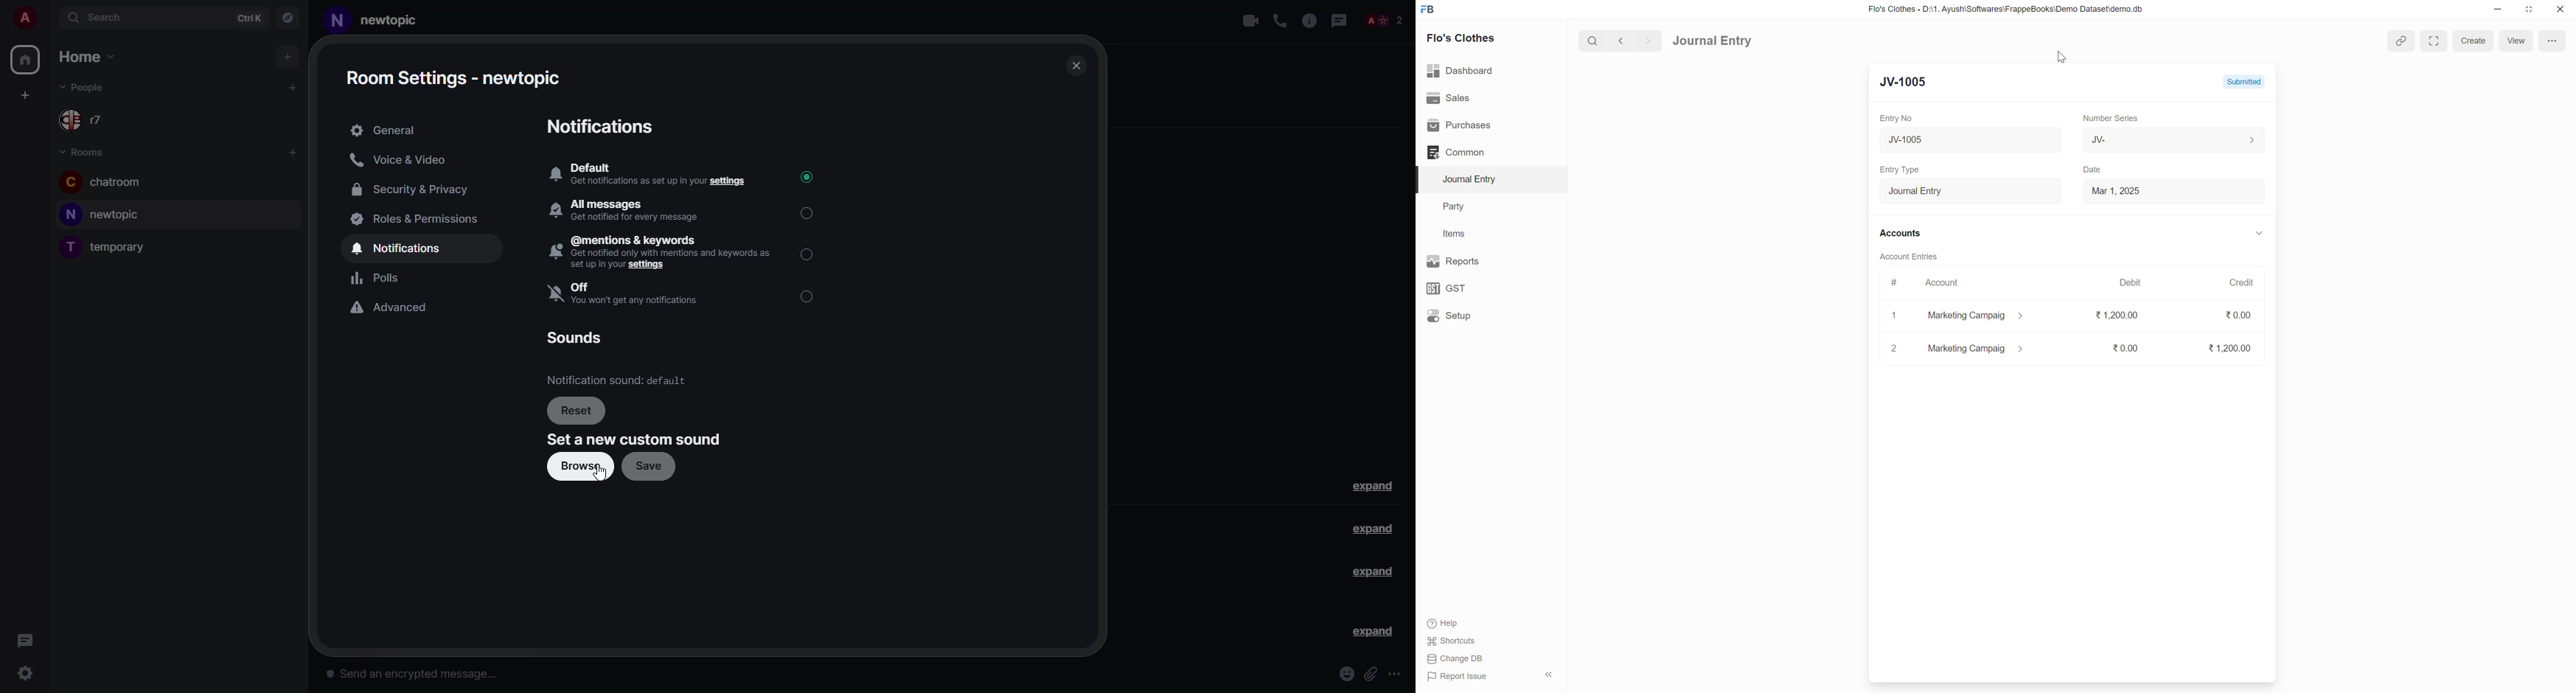  Describe the element at coordinates (25, 94) in the screenshot. I see `add` at that location.